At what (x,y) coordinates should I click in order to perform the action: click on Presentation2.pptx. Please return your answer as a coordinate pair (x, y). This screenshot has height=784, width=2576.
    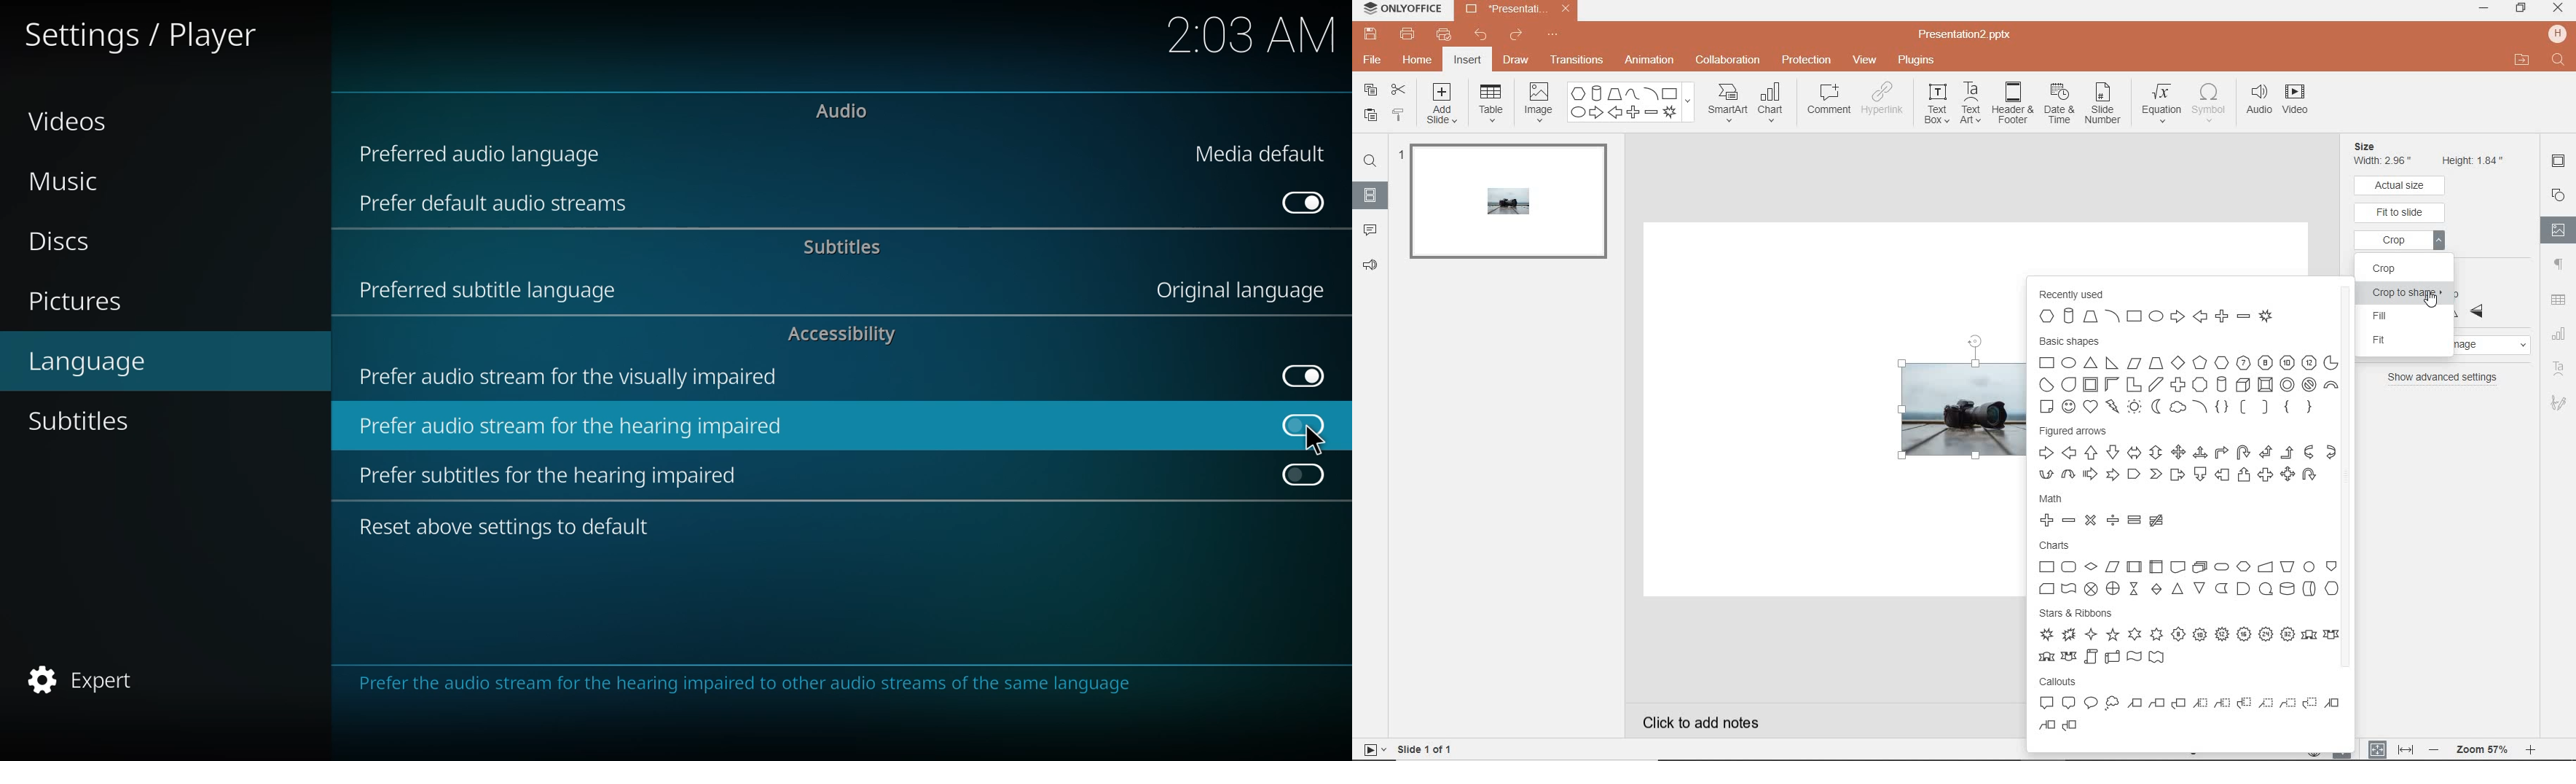
    Looking at the image, I should click on (1978, 33).